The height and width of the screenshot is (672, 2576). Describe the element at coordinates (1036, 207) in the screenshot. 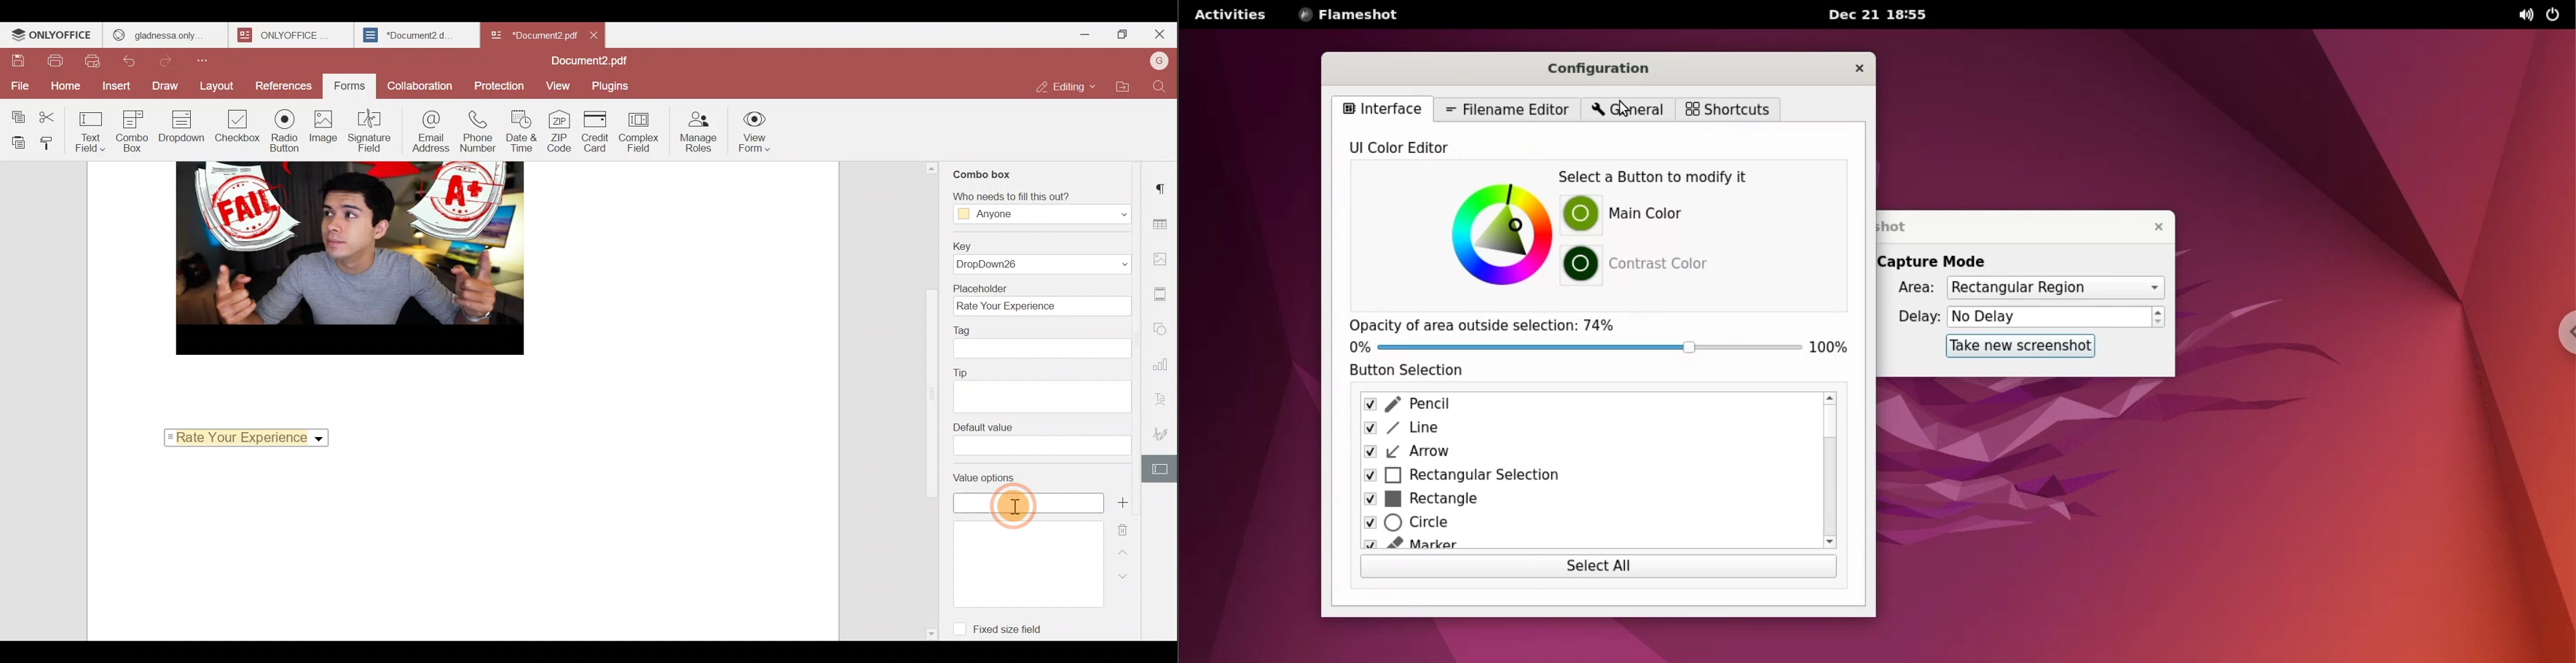

I see `‘Who needs to fill this out?` at that location.